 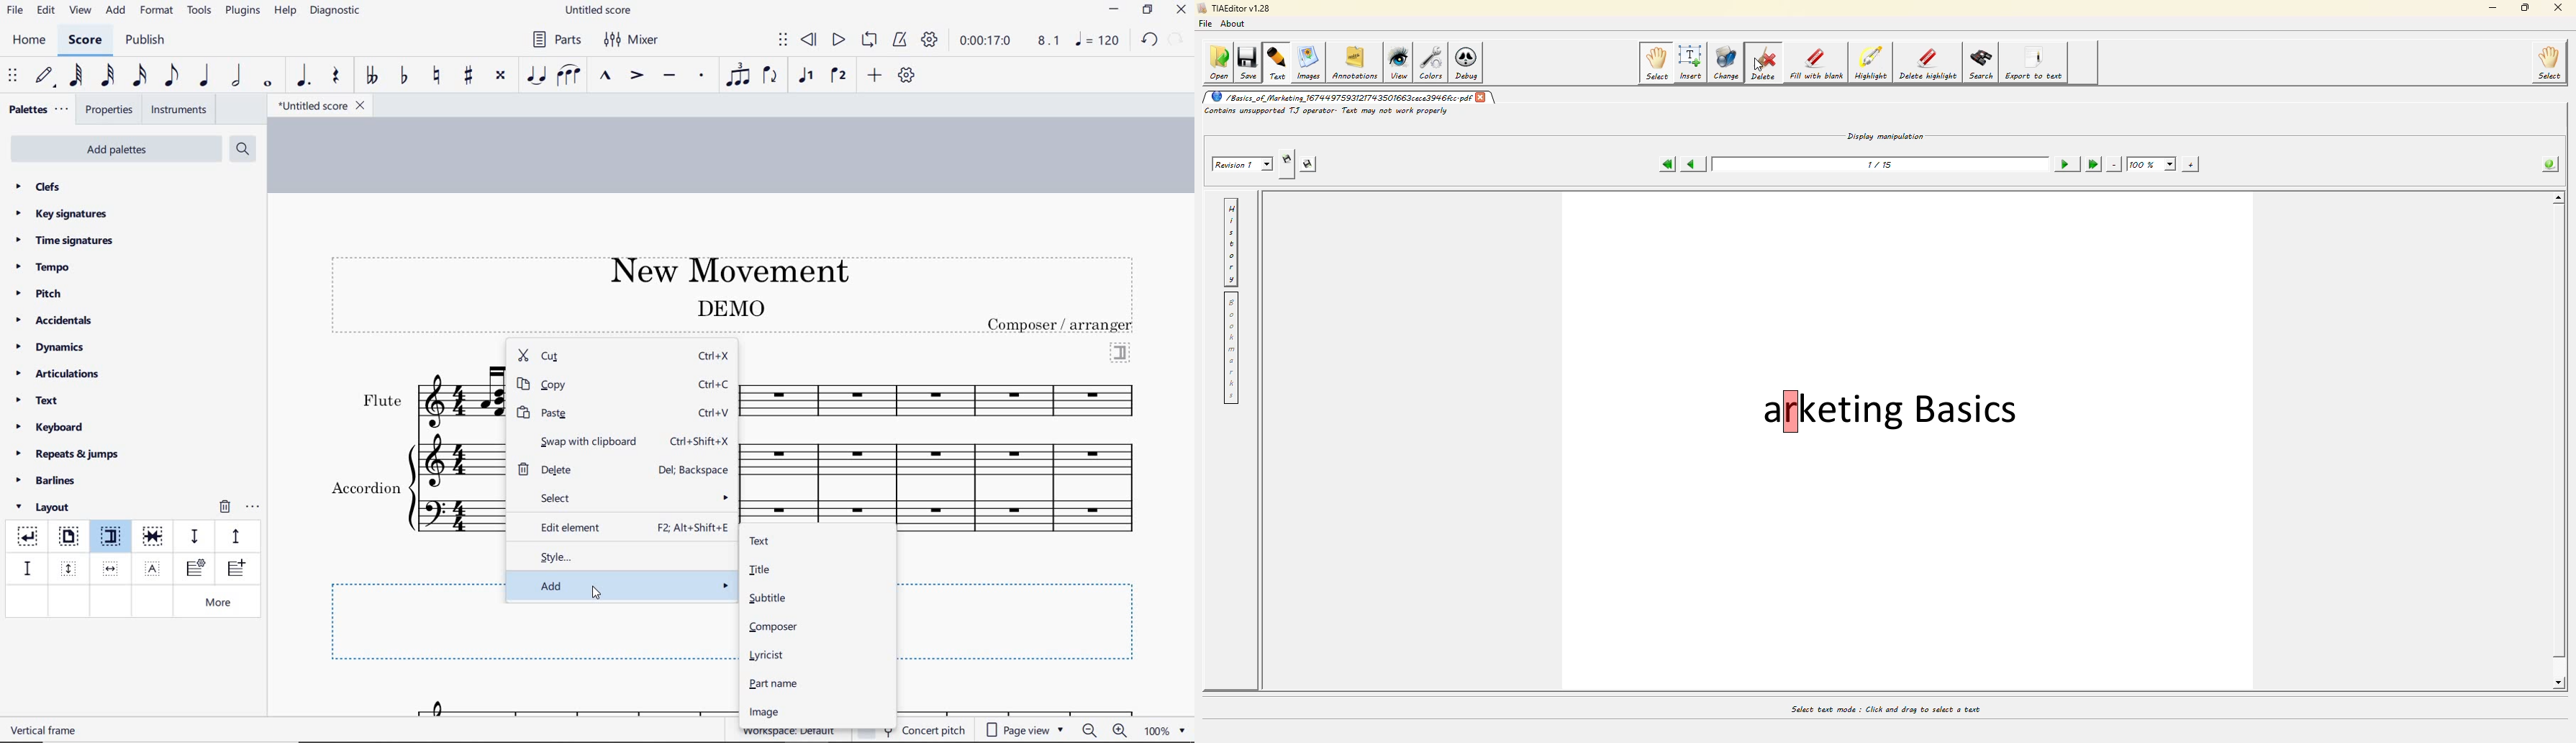 What do you see at coordinates (320, 106) in the screenshot?
I see `file name` at bounding box center [320, 106].